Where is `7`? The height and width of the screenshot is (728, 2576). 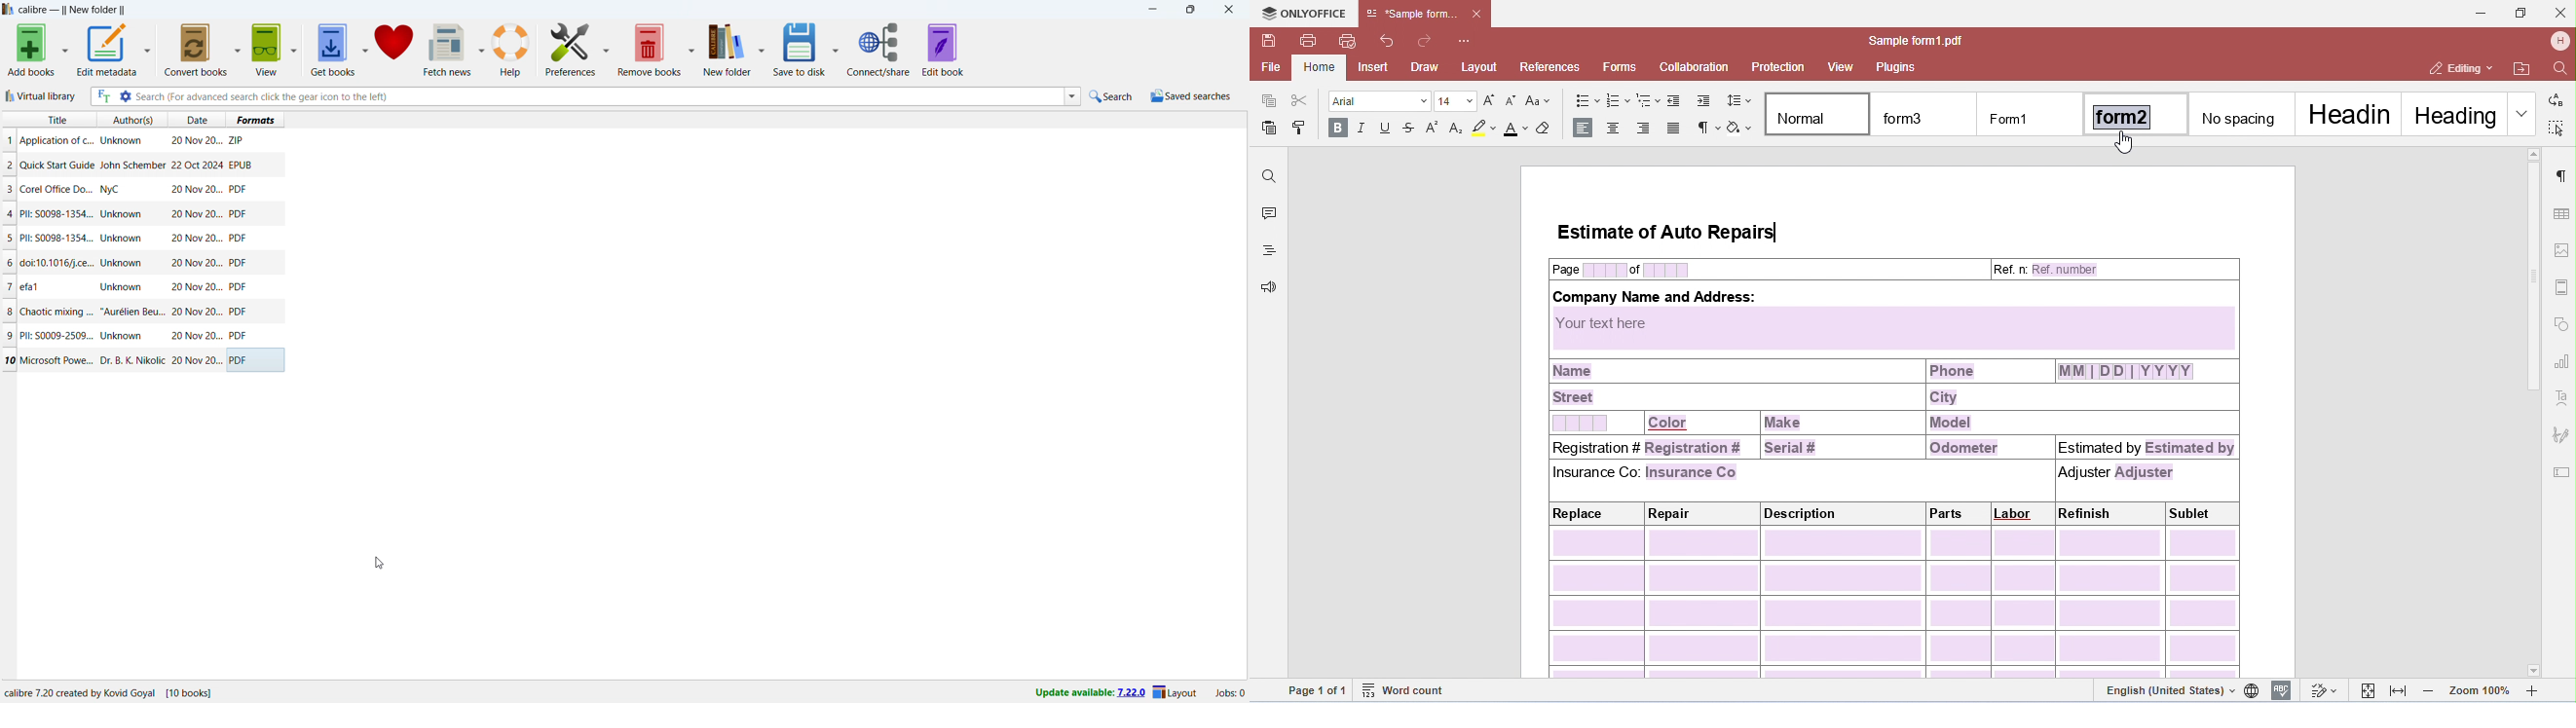
7 is located at coordinates (9, 286).